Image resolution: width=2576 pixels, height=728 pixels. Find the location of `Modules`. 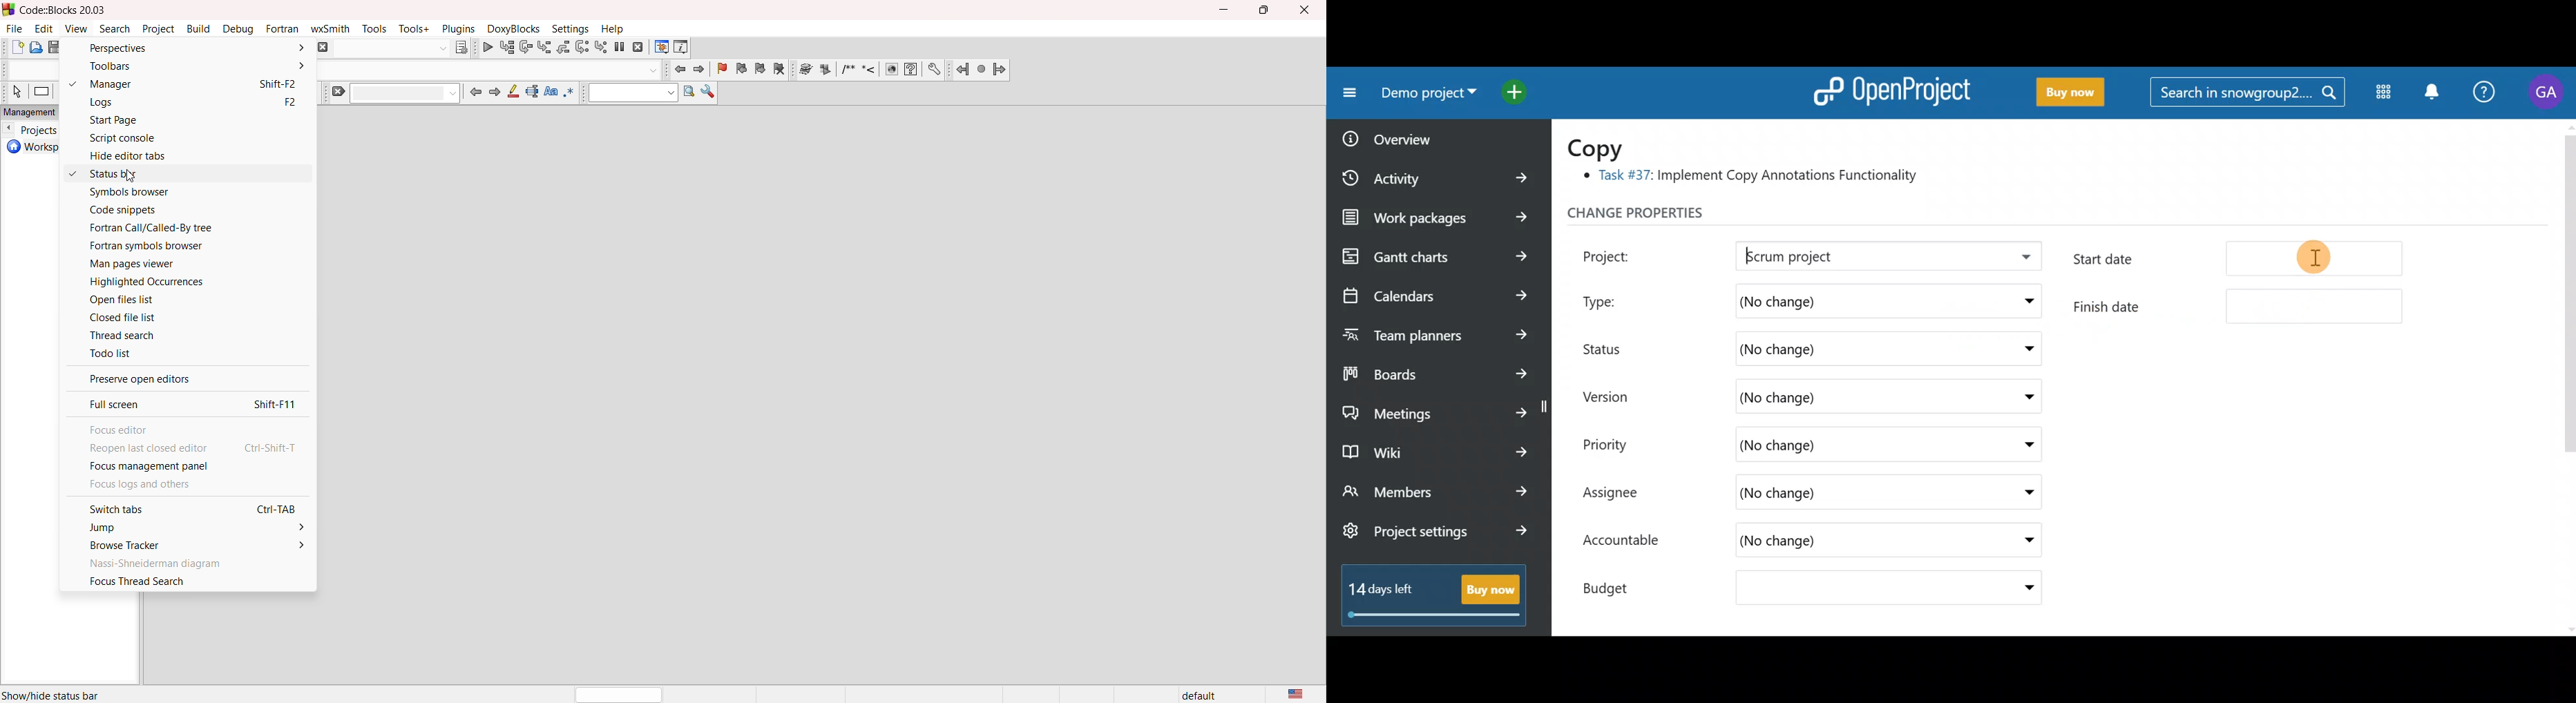

Modules is located at coordinates (2380, 94).